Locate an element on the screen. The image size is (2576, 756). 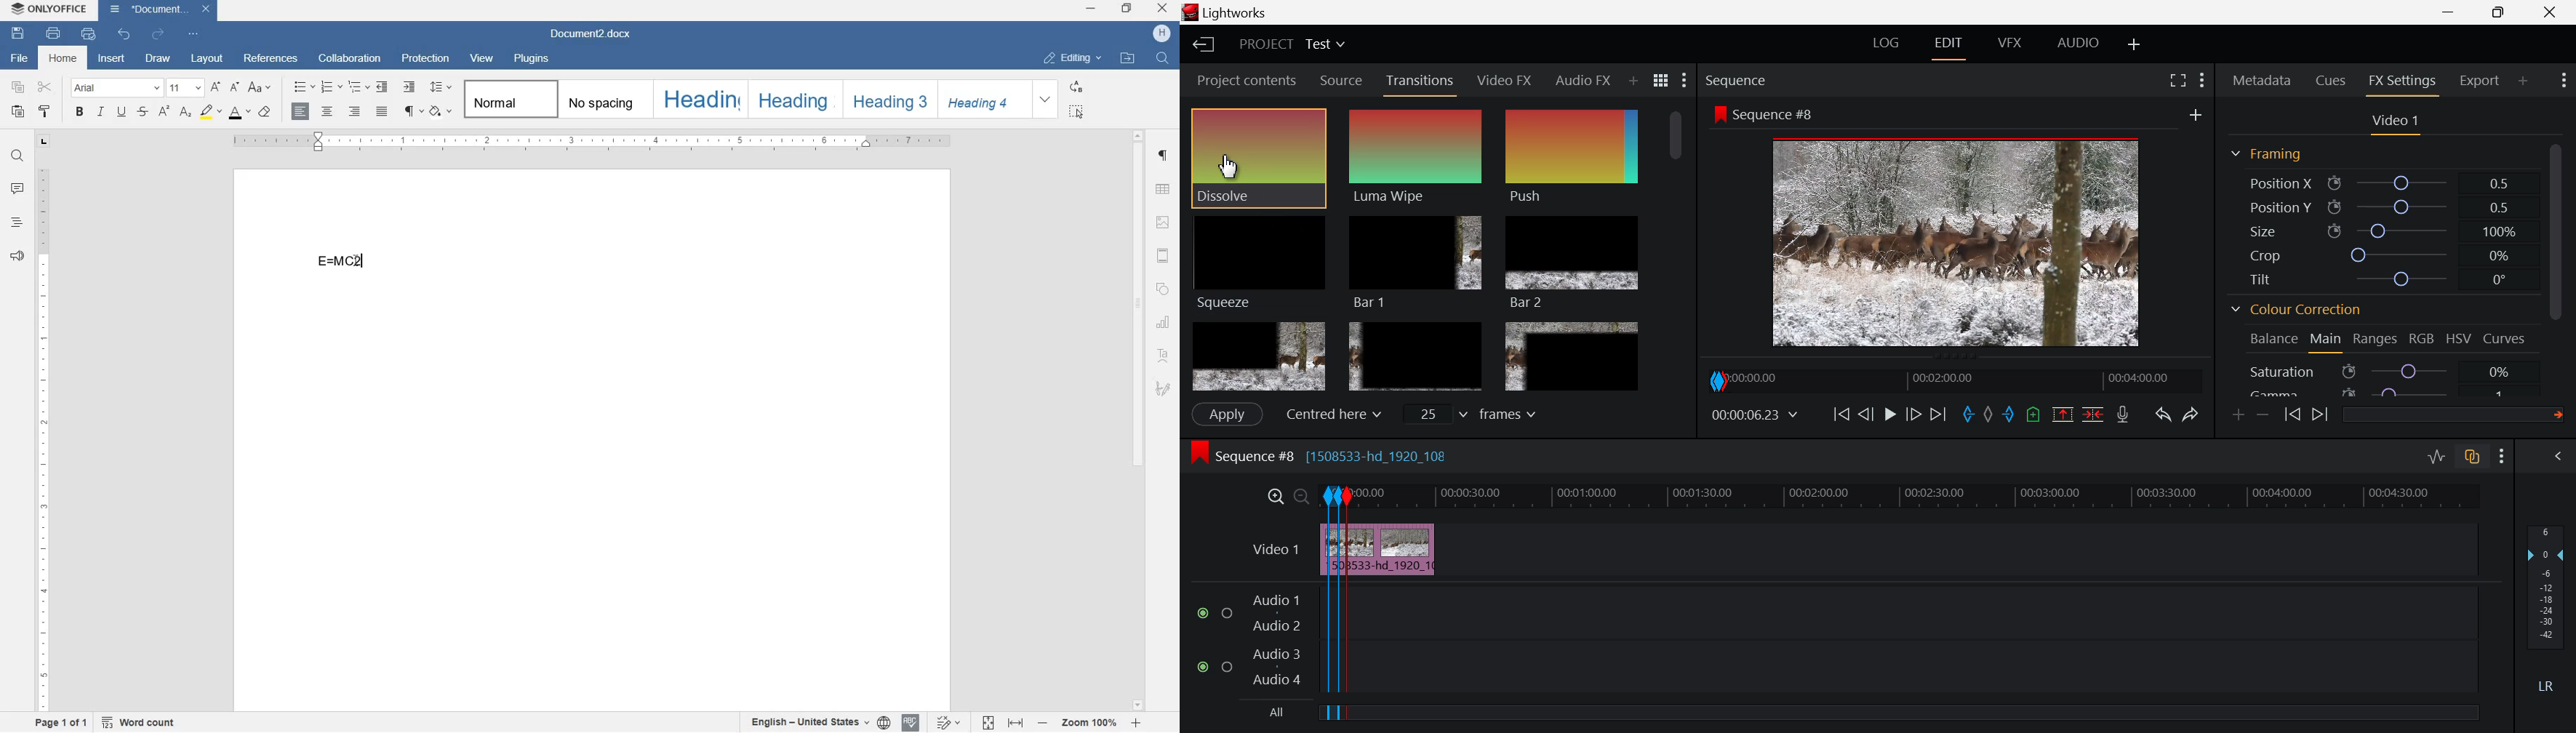
scrollbar is located at coordinates (1140, 420).